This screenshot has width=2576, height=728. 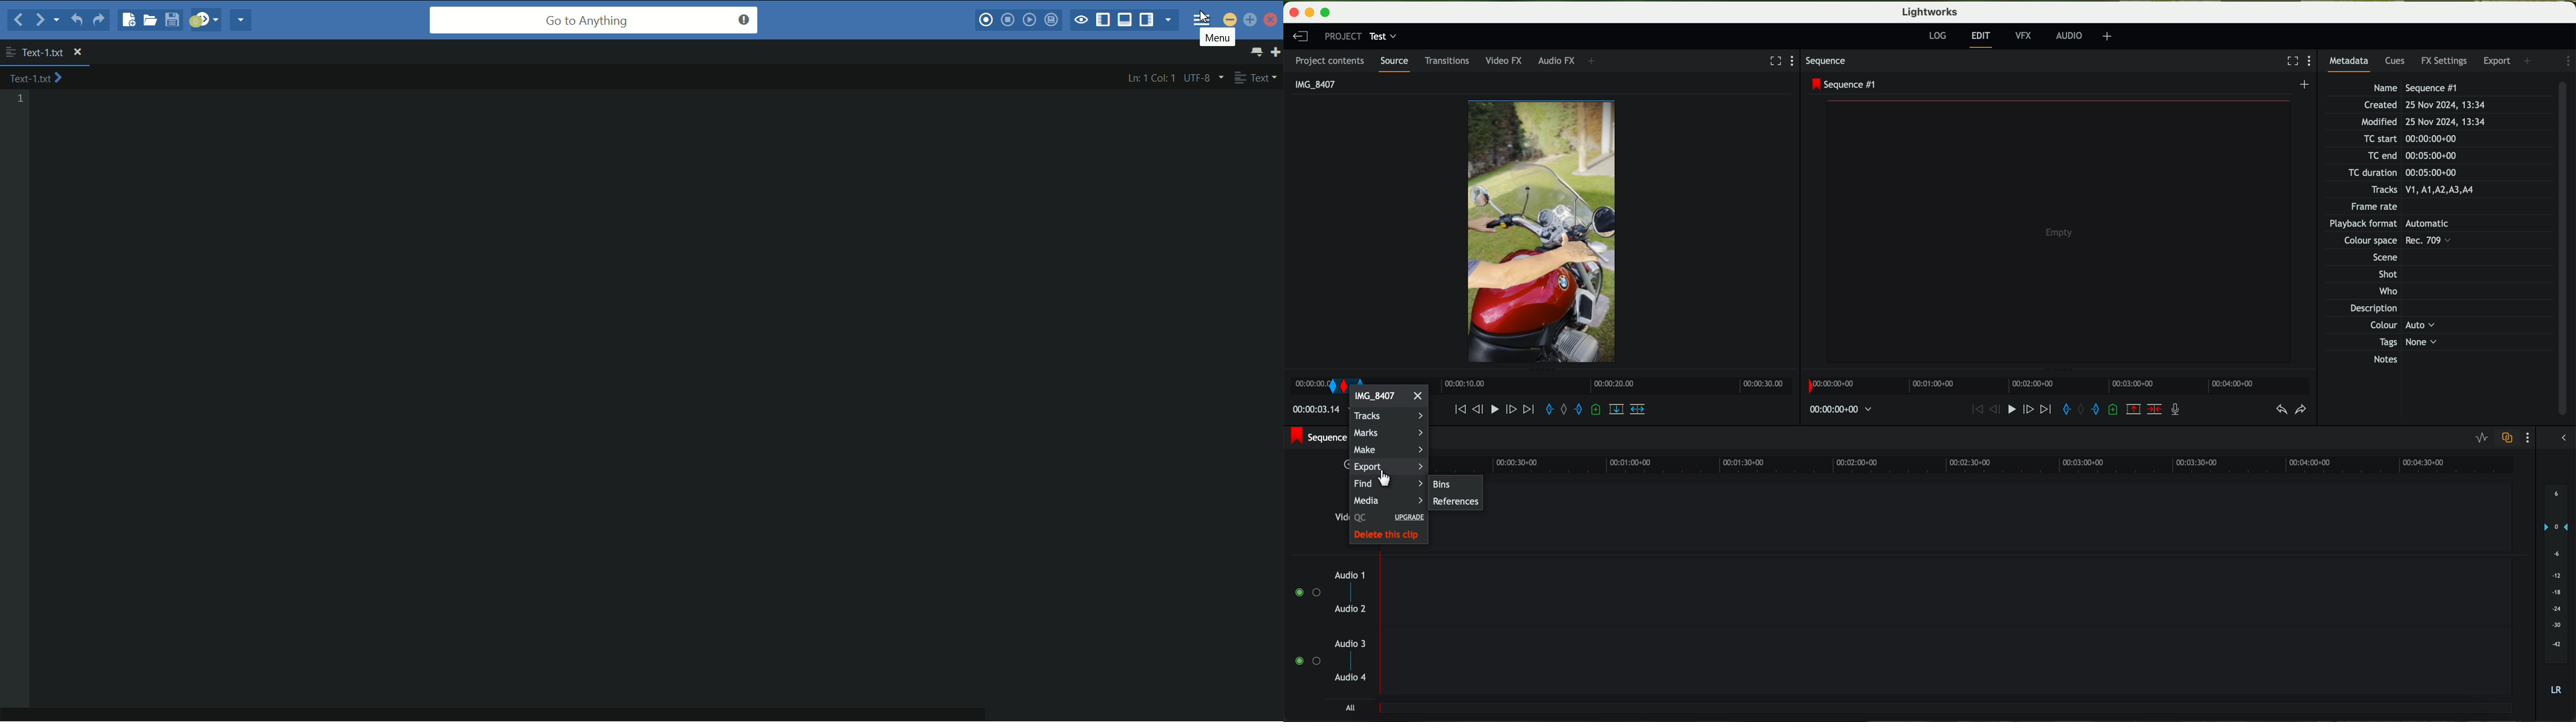 I want to click on timeline, so click(x=2007, y=463).